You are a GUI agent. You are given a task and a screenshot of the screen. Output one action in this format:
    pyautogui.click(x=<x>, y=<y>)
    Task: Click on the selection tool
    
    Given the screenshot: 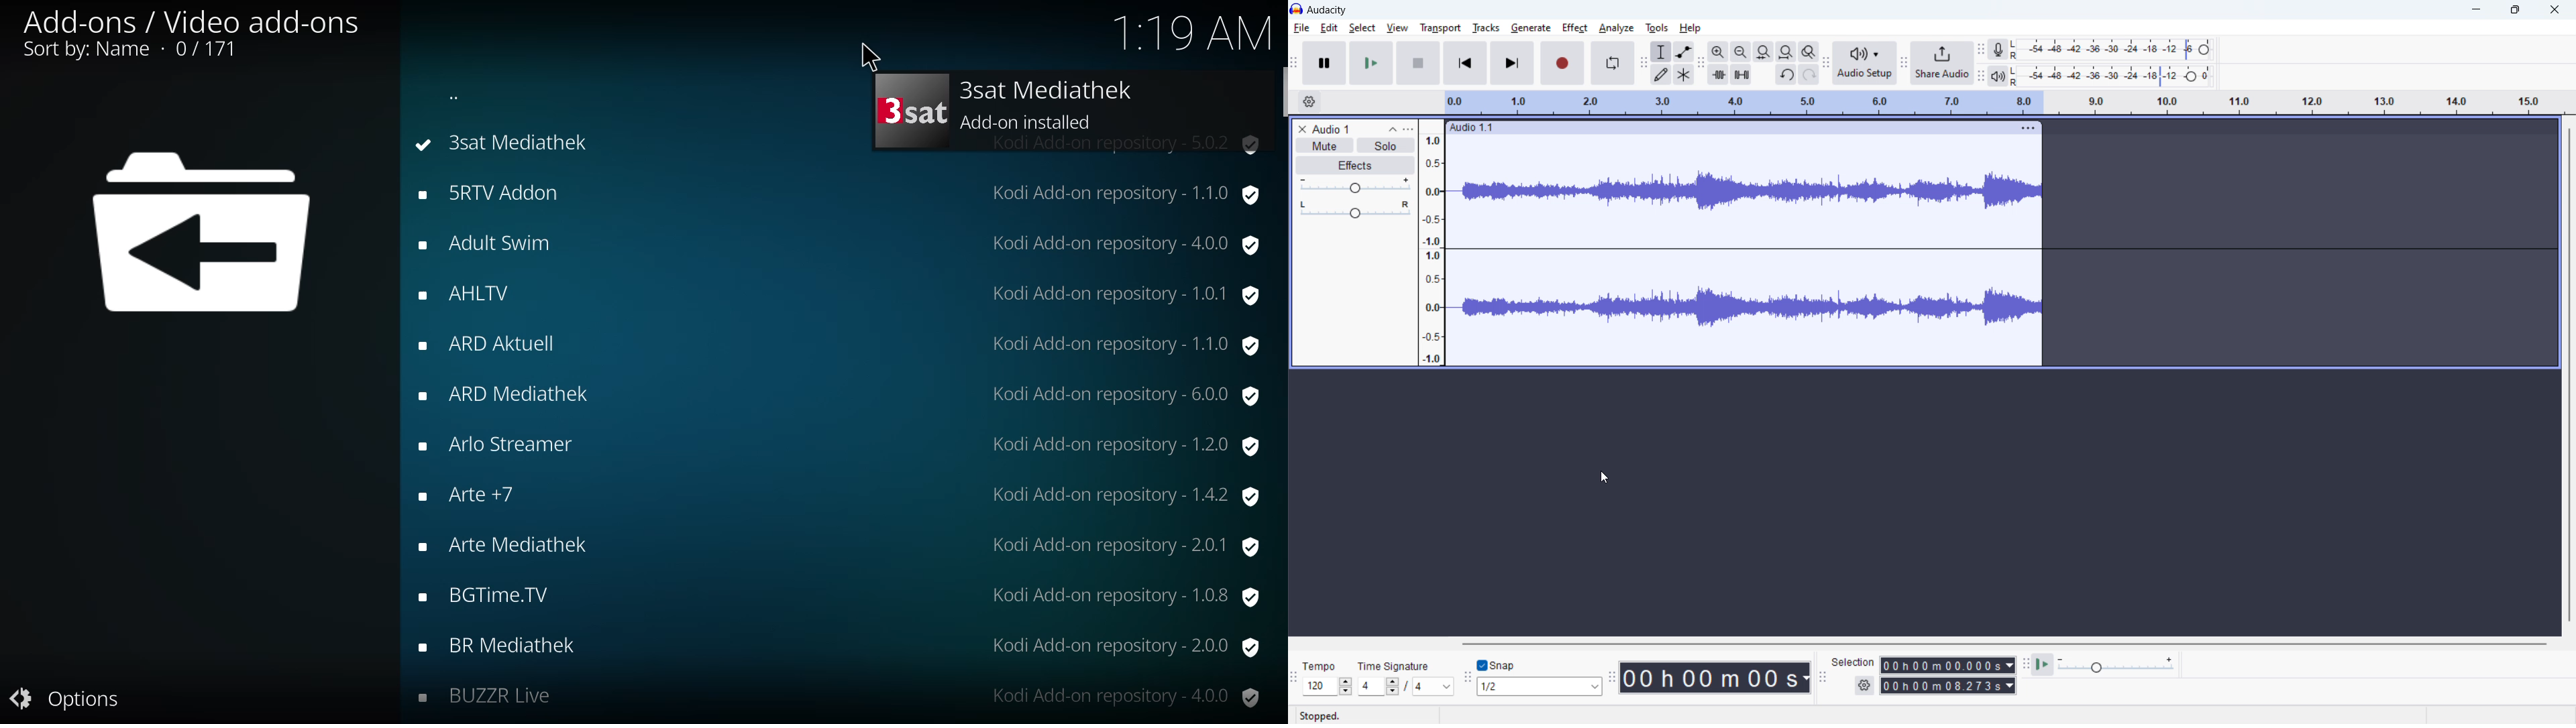 What is the action you would take?
    pyautogui.click(x=1661, y=52)
    